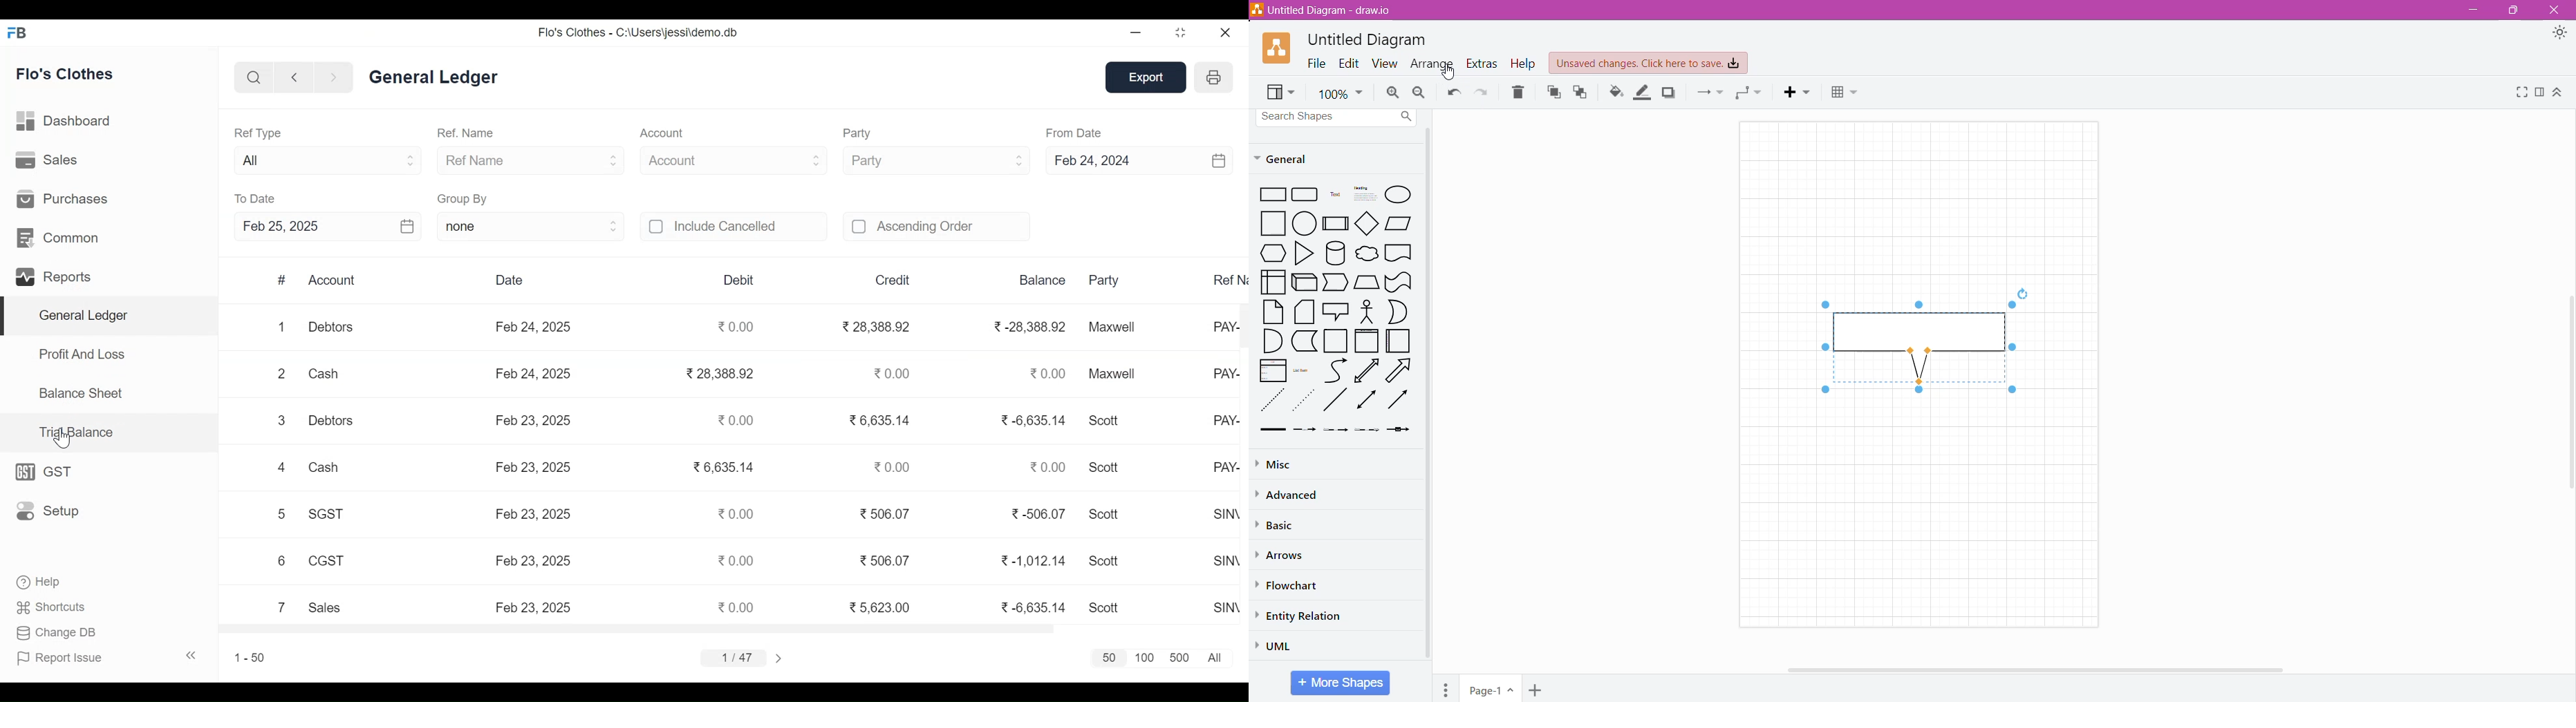 Image resolution: width=2576 pixels, height=728 pixels. What do you see at coordinates (739, 560) in the screenshot?
I see `0.00` at bounding box center [739, 560].